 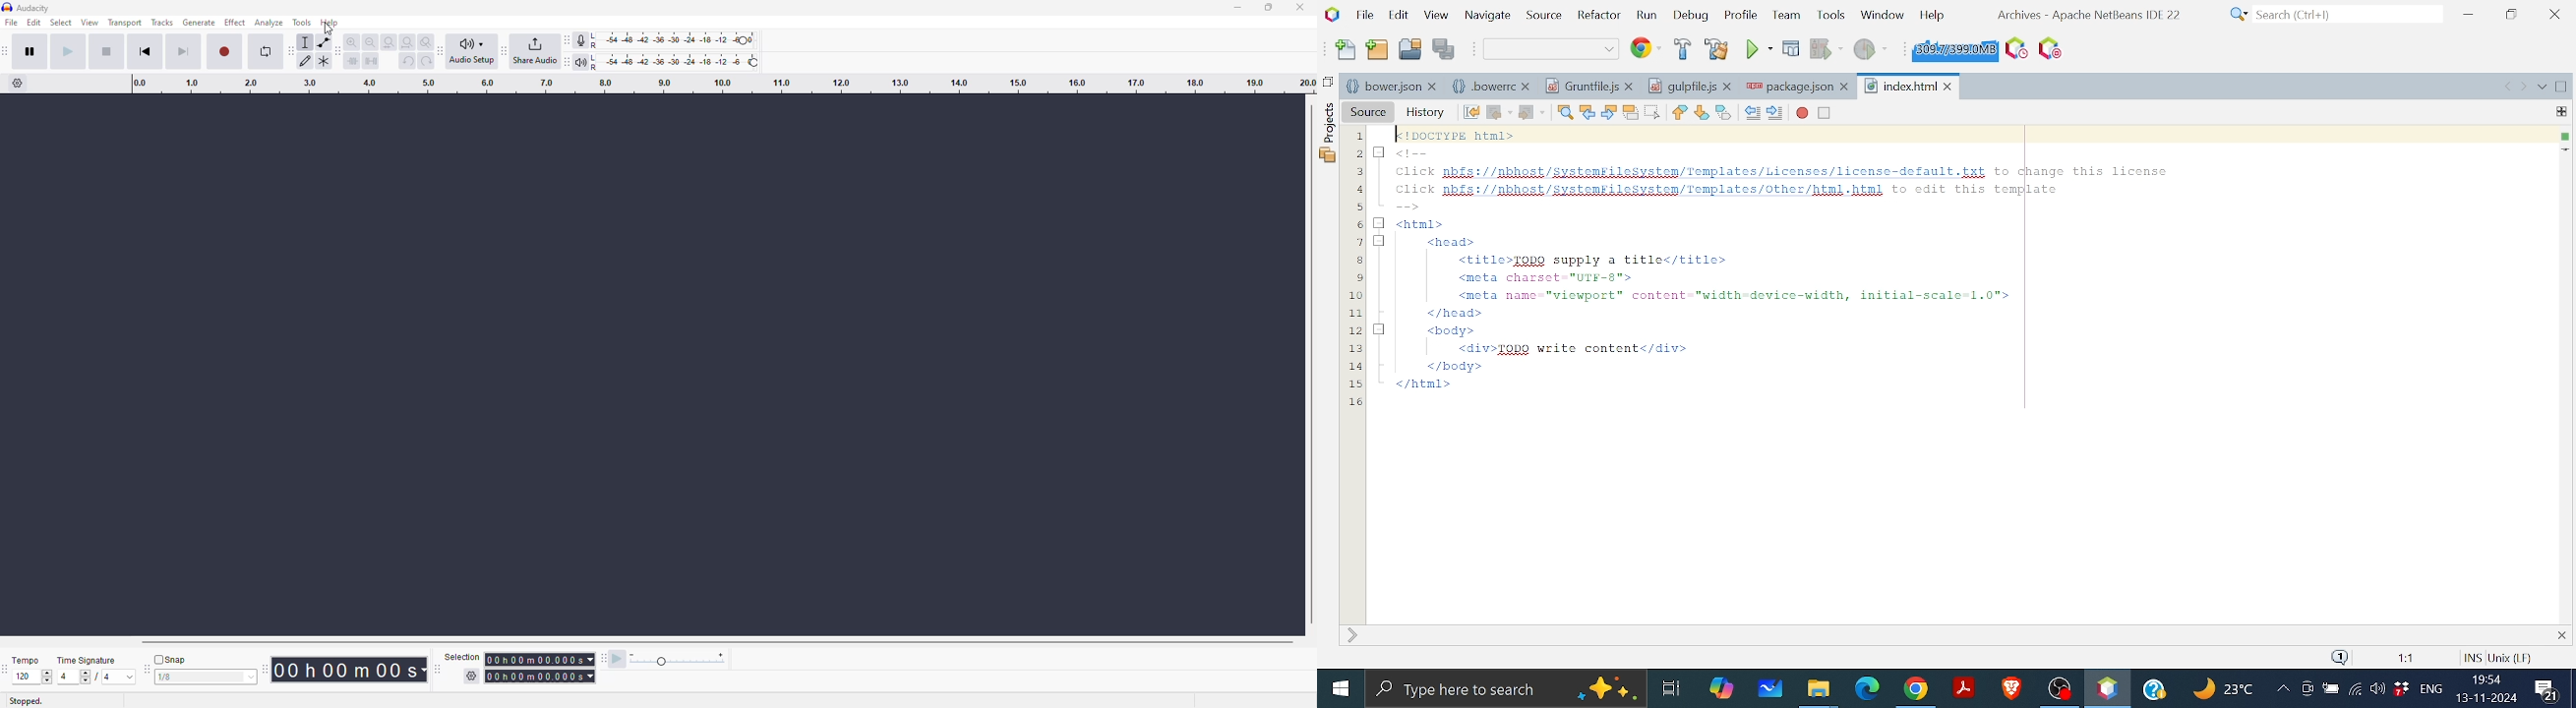 I want to click on help, so click(x=331, y=23).